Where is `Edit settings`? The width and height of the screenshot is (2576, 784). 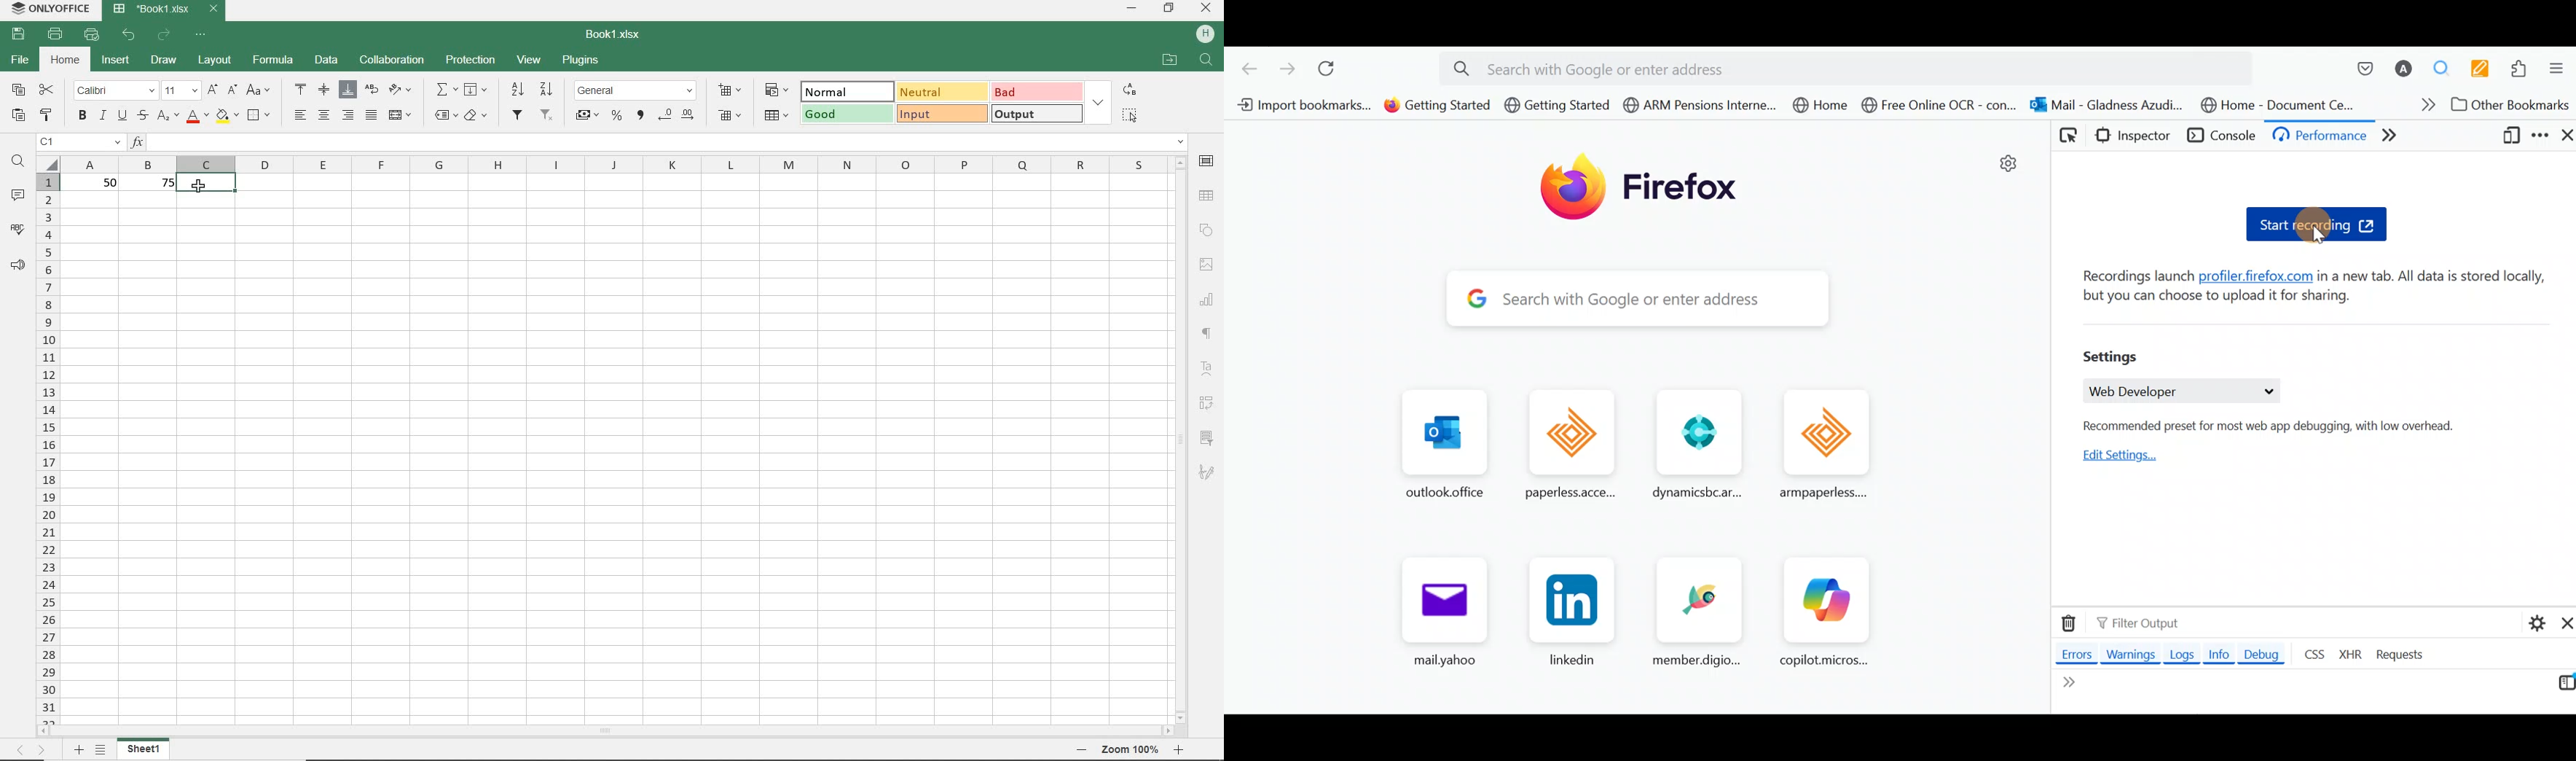
Edit settings is located at coordinates (2122, 462).